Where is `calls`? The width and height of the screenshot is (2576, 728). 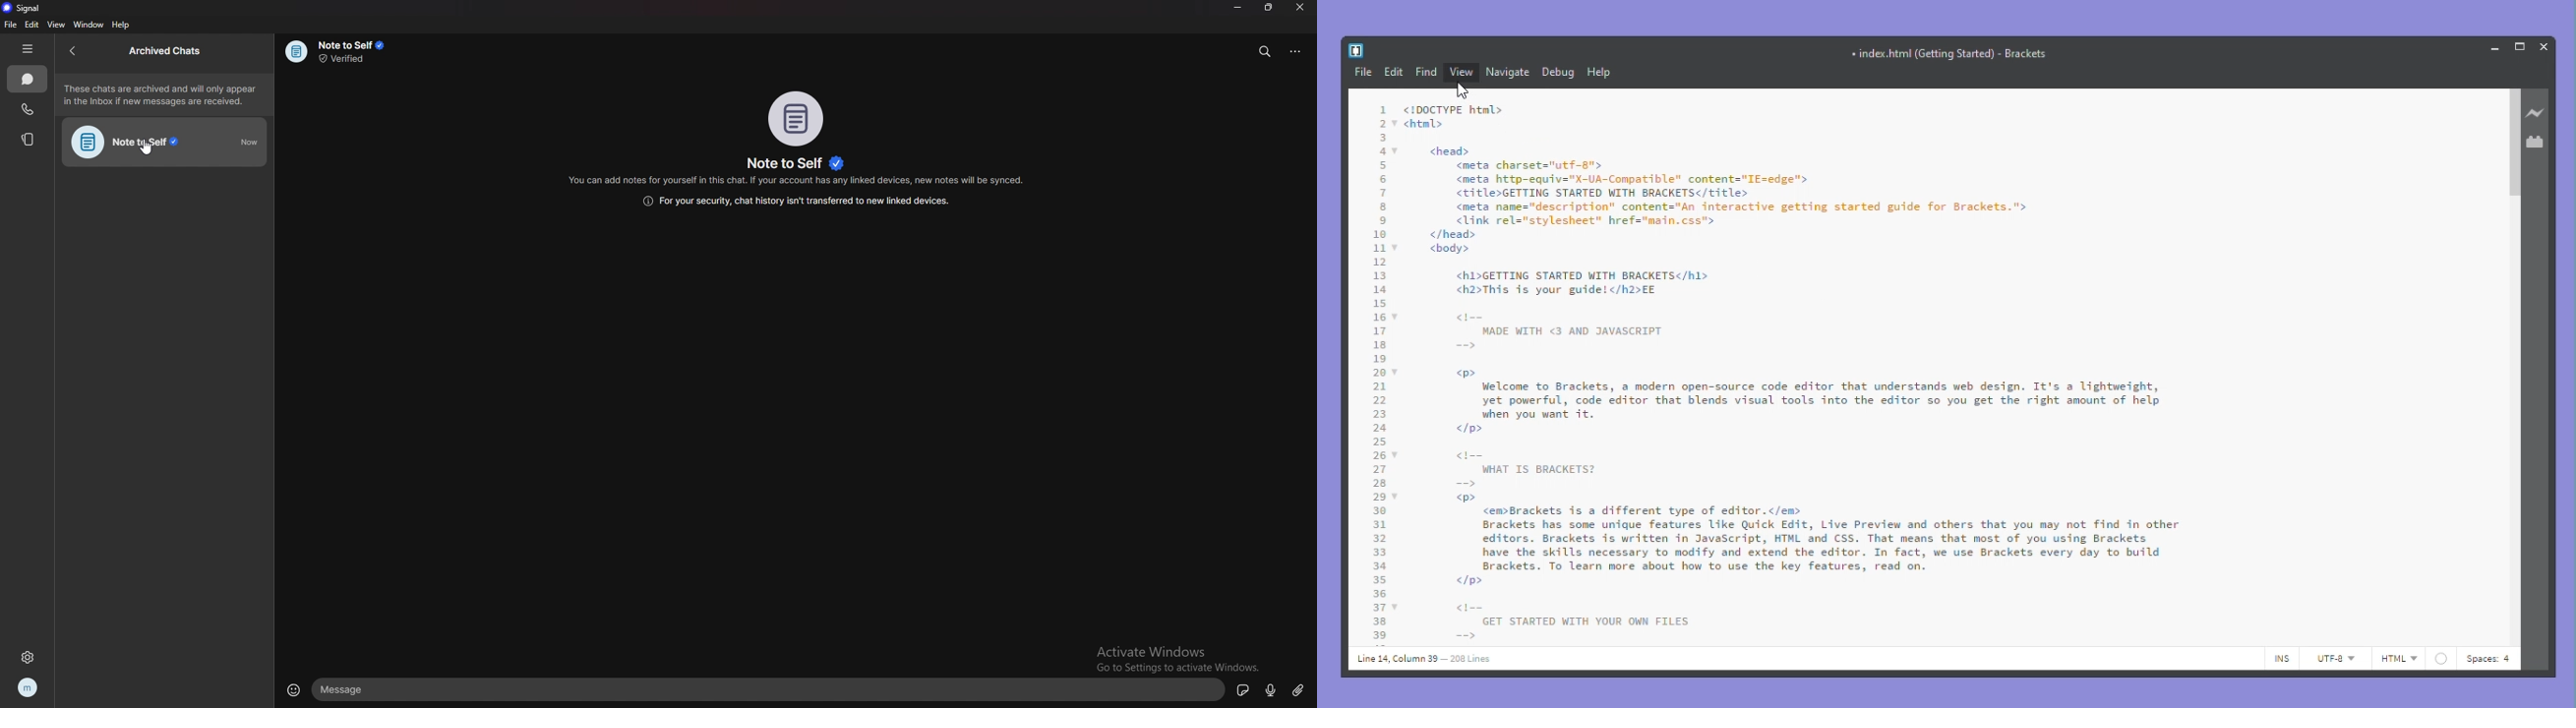
calls is located at coordinates (28, 109).